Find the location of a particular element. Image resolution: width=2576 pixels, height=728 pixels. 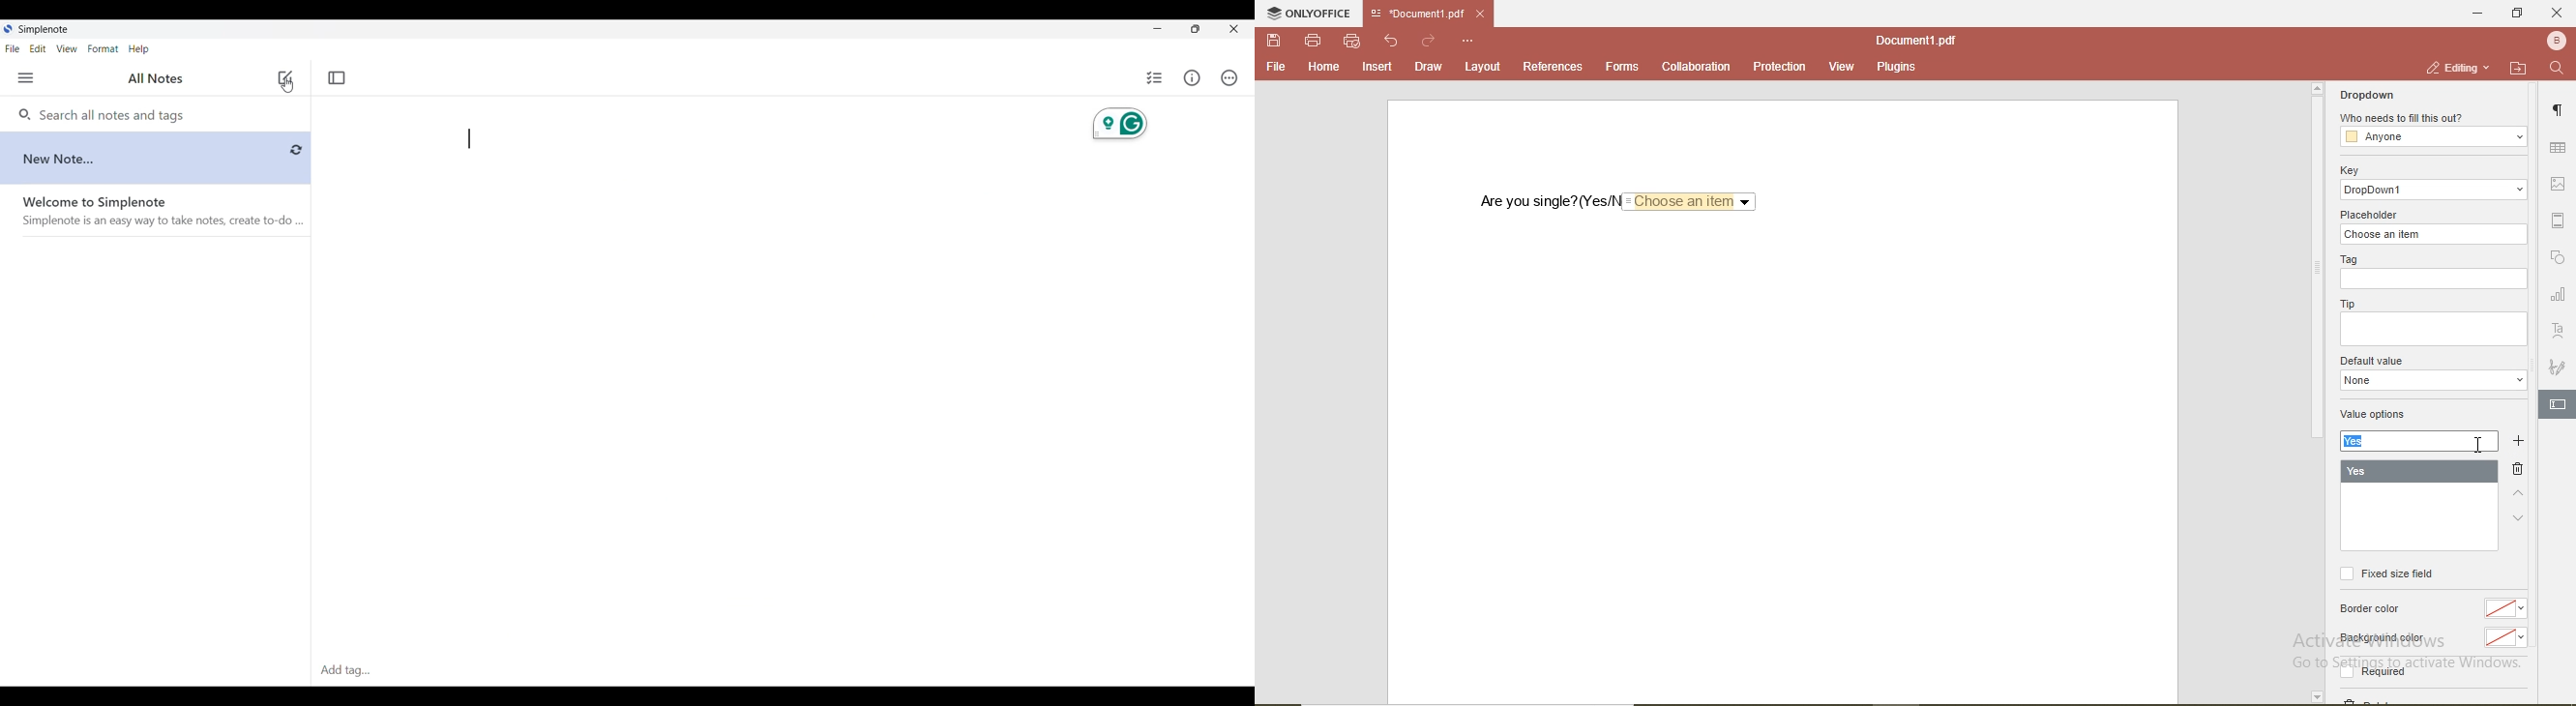

protection is located at coordinates (1781, 66).